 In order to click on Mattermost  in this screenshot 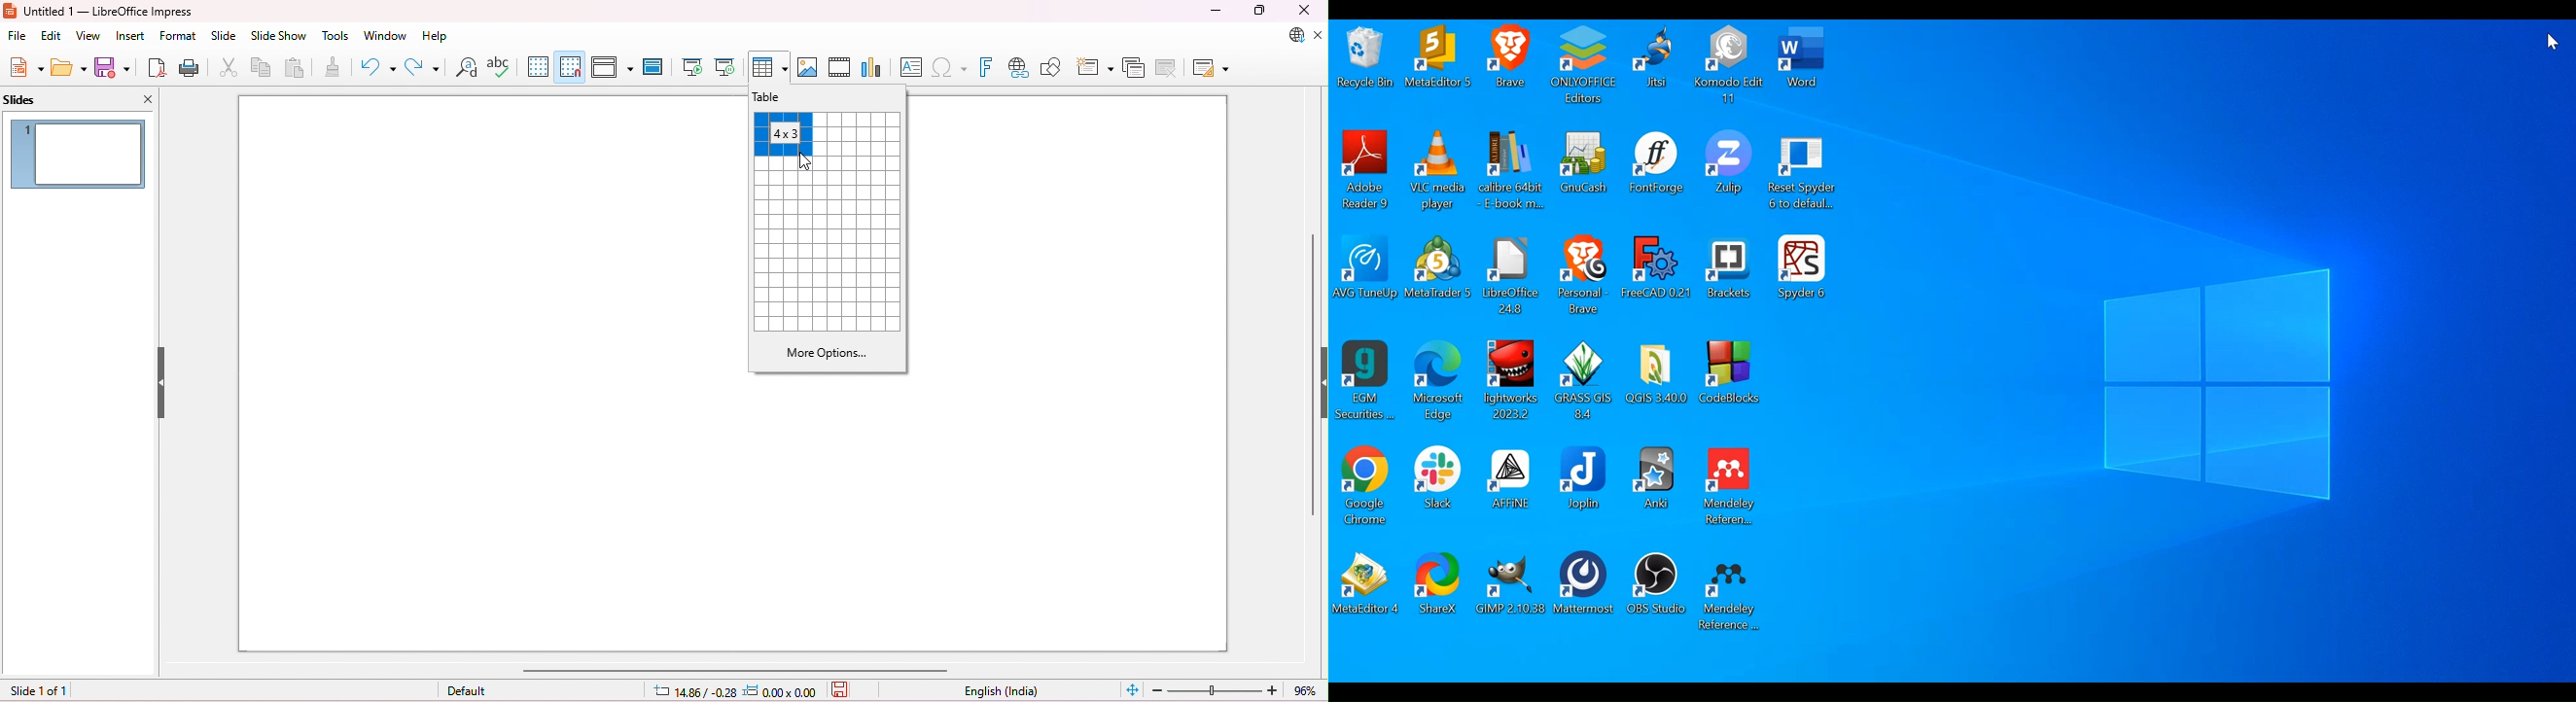, I will do `click(1587, 591)`.